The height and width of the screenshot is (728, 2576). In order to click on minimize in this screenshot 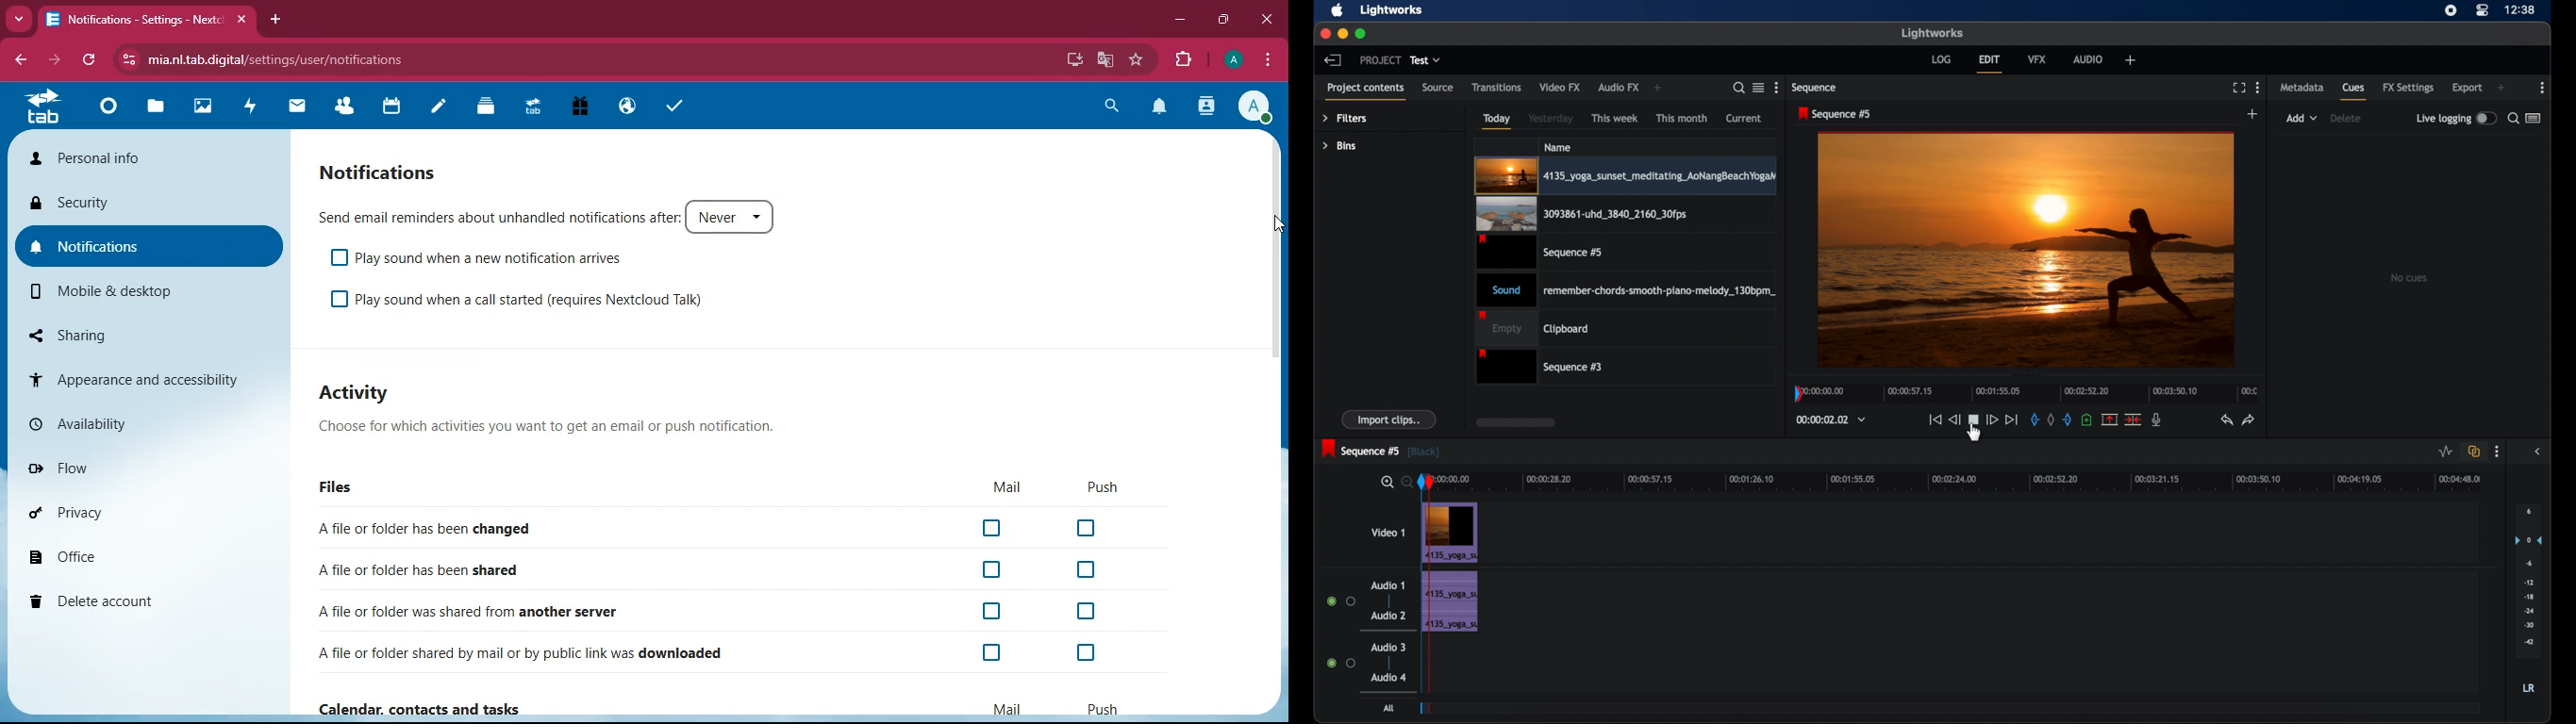, I will do `click(1179, 21)`.